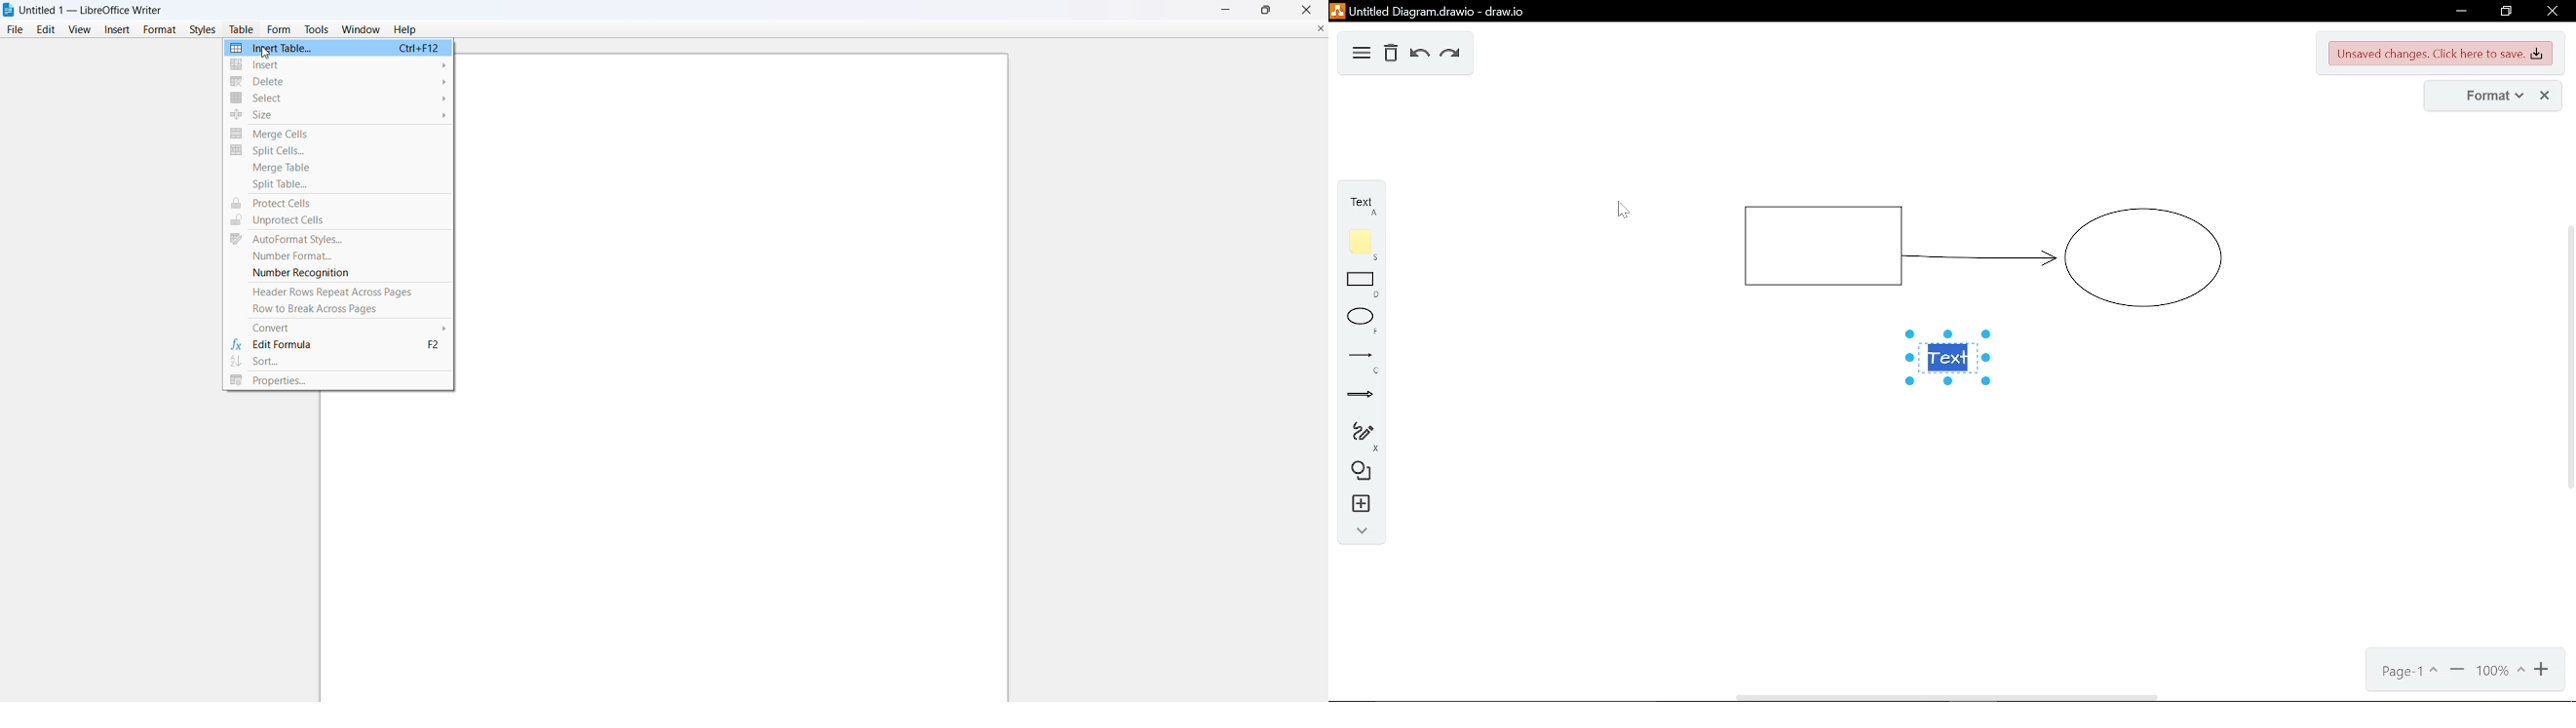 The width and height of the screenshot is (2576, 728). I want to click on Cursor, so click(1634, 212).